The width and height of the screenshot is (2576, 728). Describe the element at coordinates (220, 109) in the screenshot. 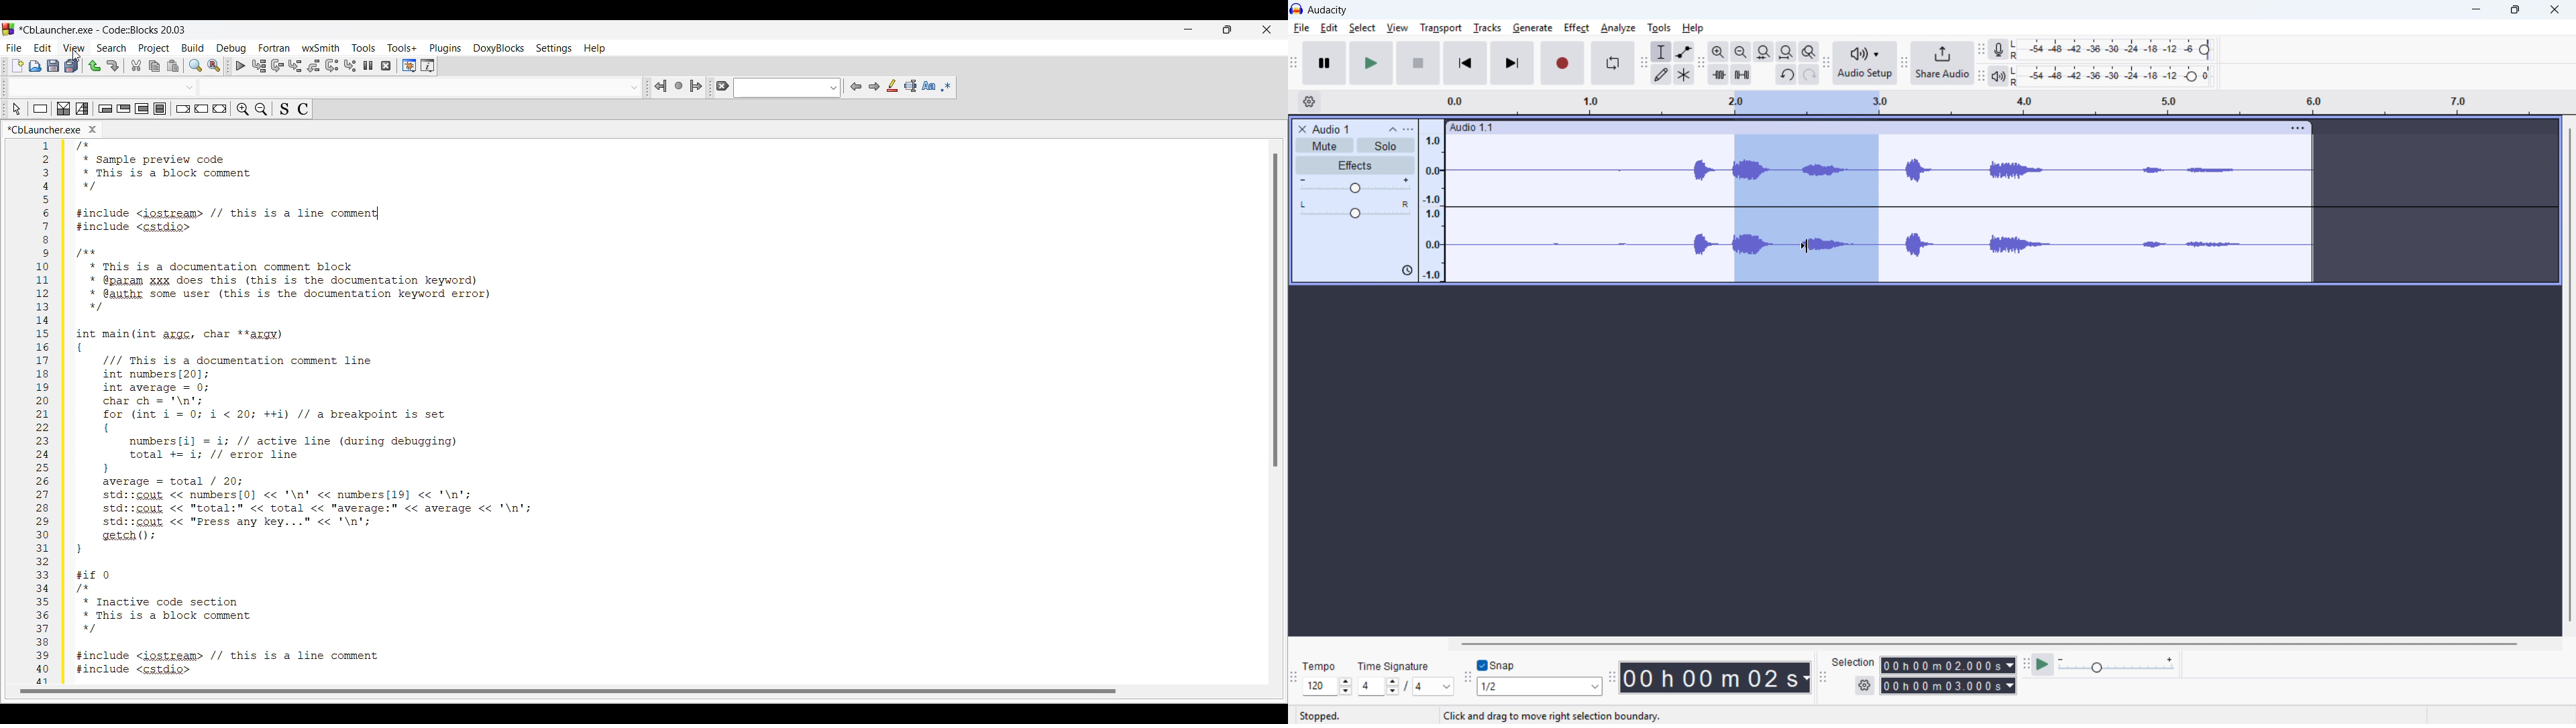

I see `Return instruction` at that location.